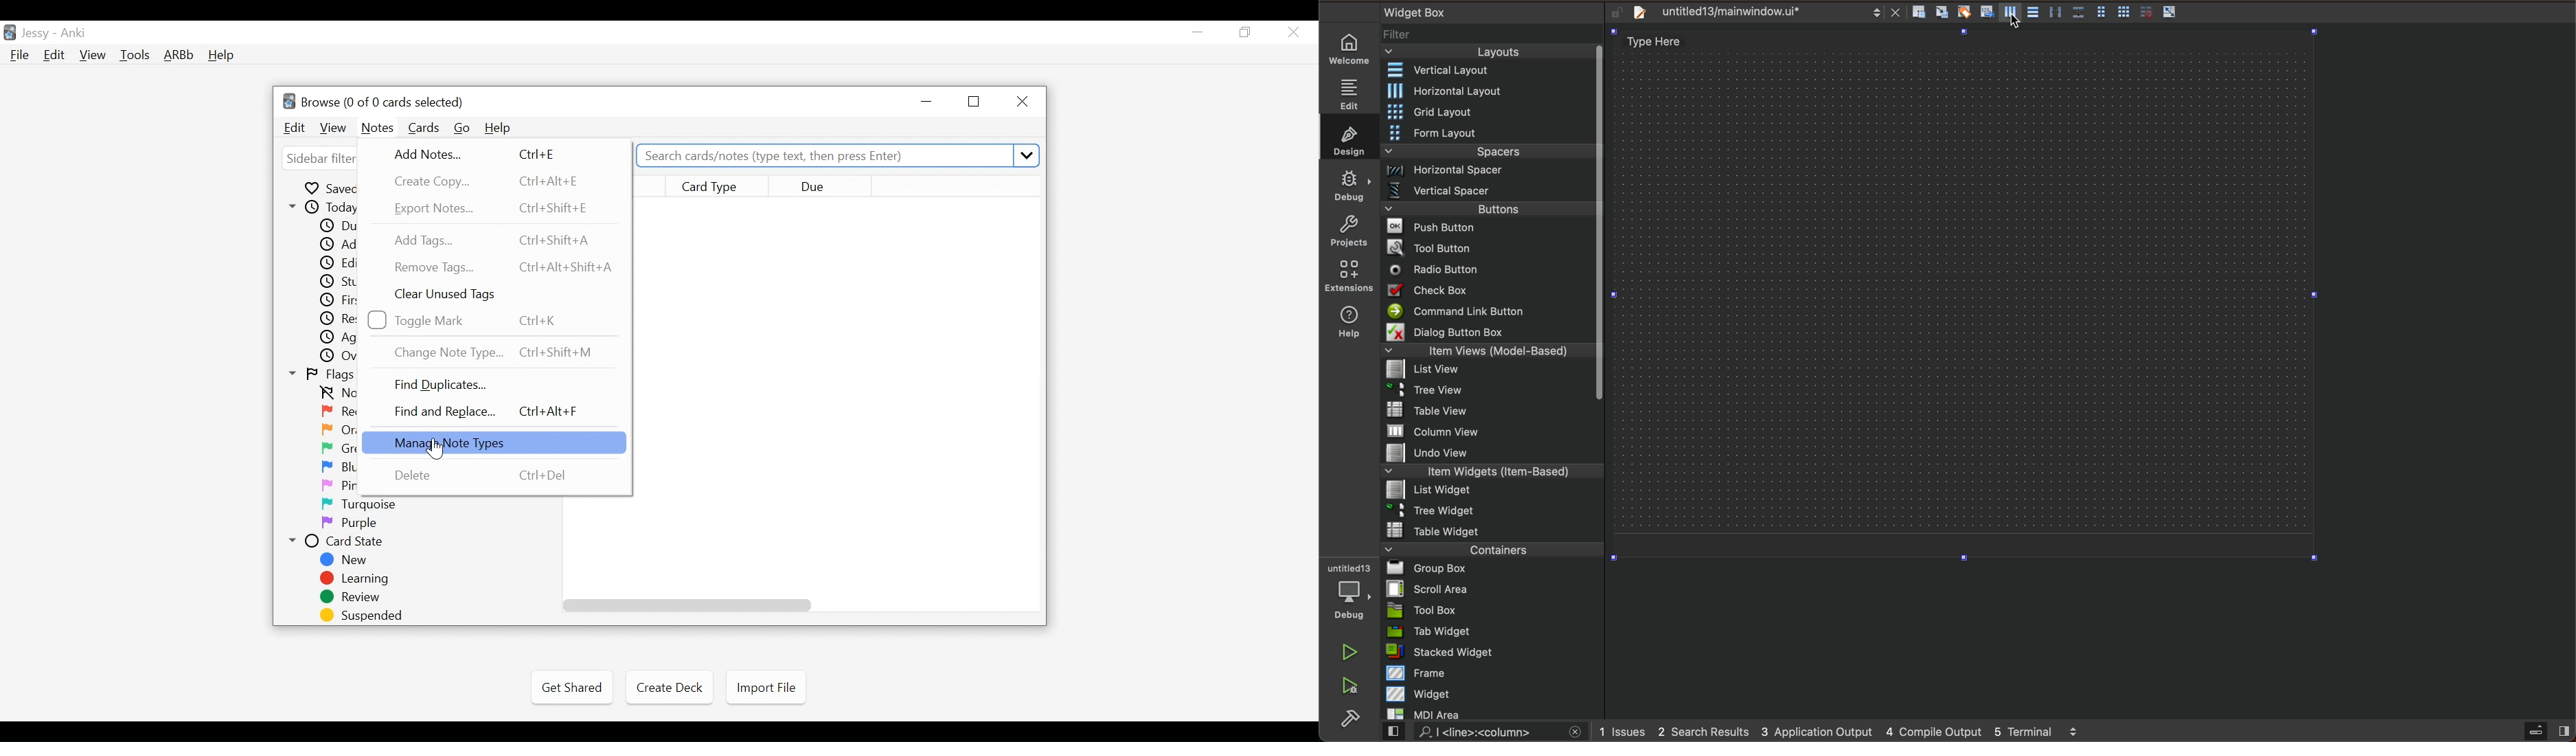 The width and height of the screenshot is (2576, 756). I want to click on Search Cards/notes, so click(839, 156).